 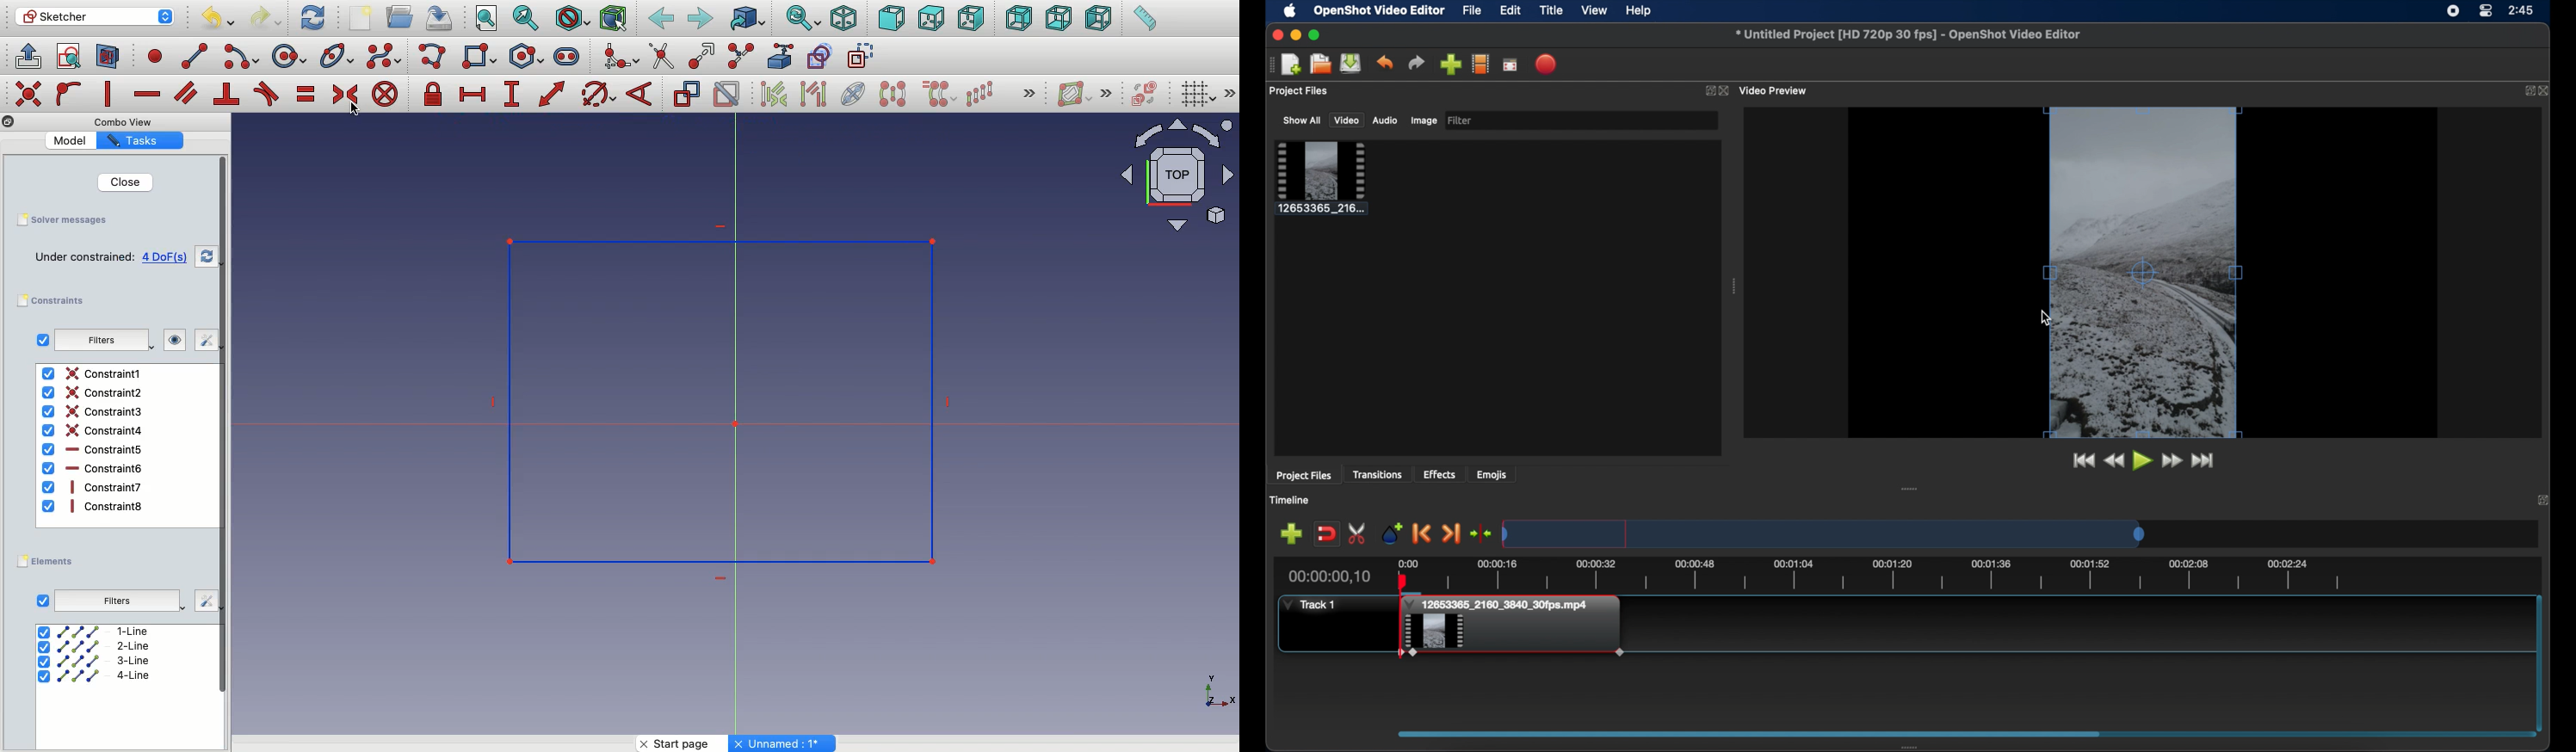 What do you see at coordinates (1352, 63) in the screenshot?
I see `save project` at bounding box center [1352, 63].